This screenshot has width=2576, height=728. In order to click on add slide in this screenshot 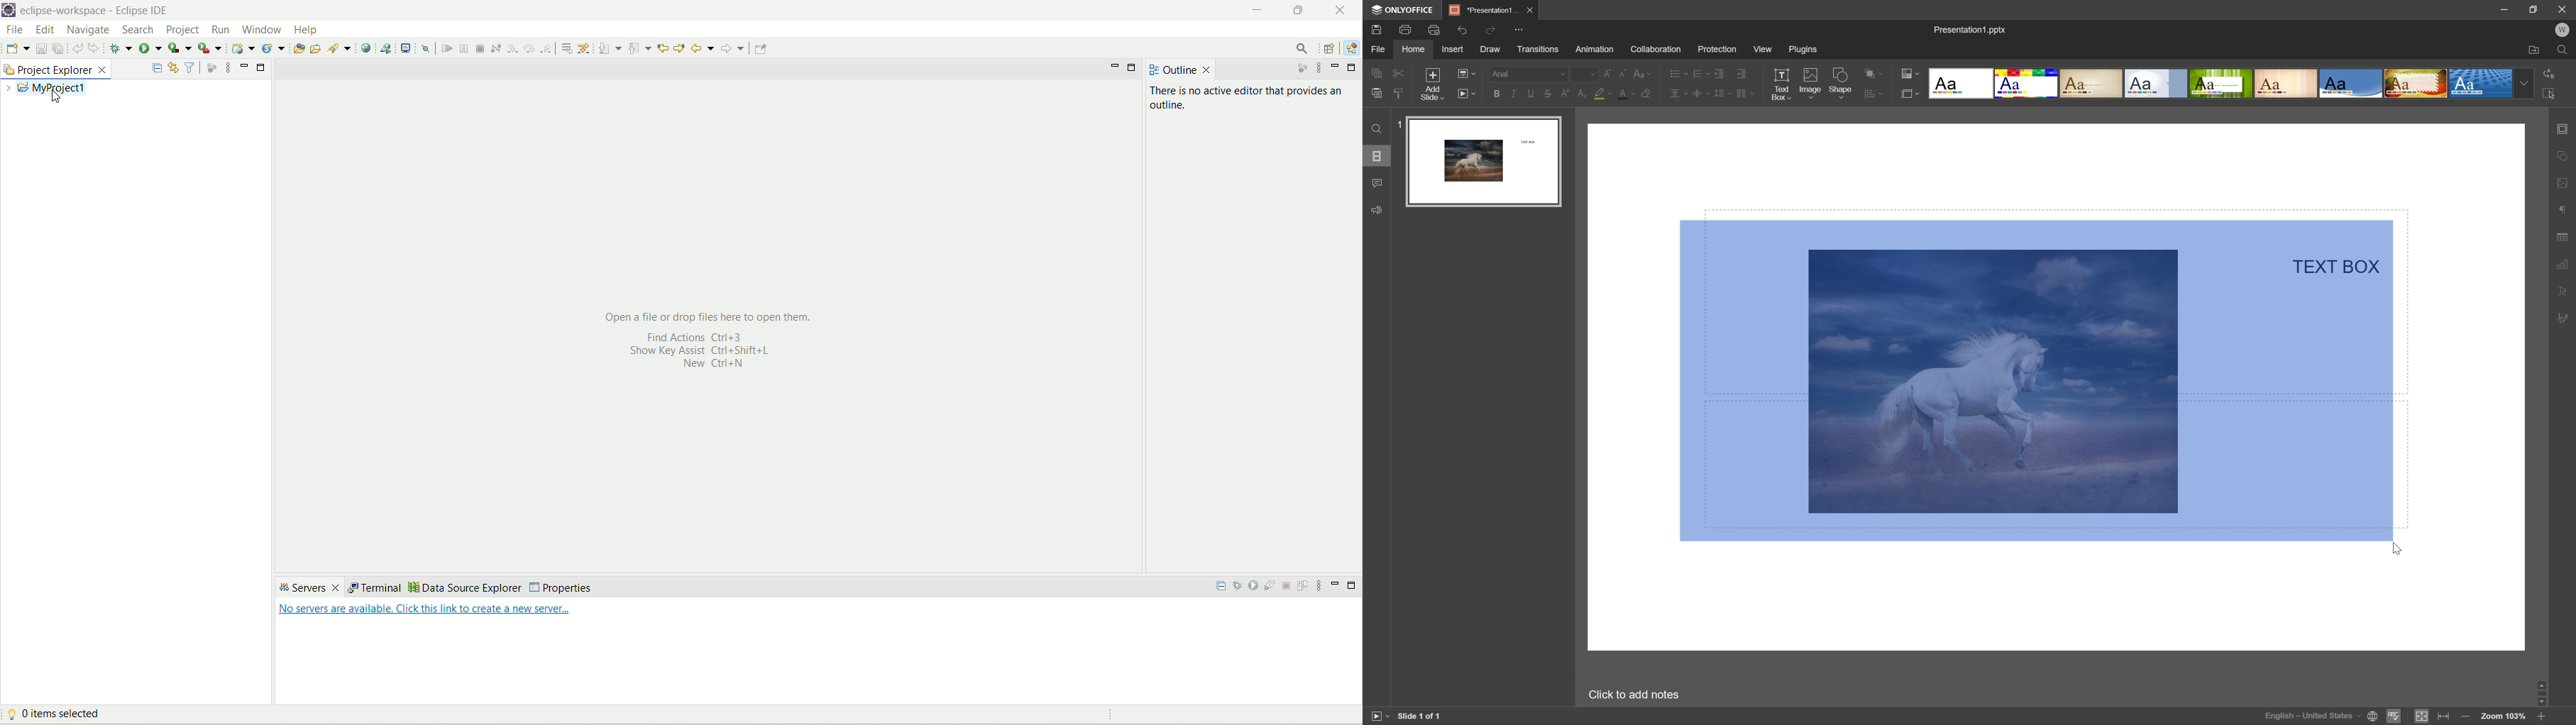, I will do `click(1432, 83)`.